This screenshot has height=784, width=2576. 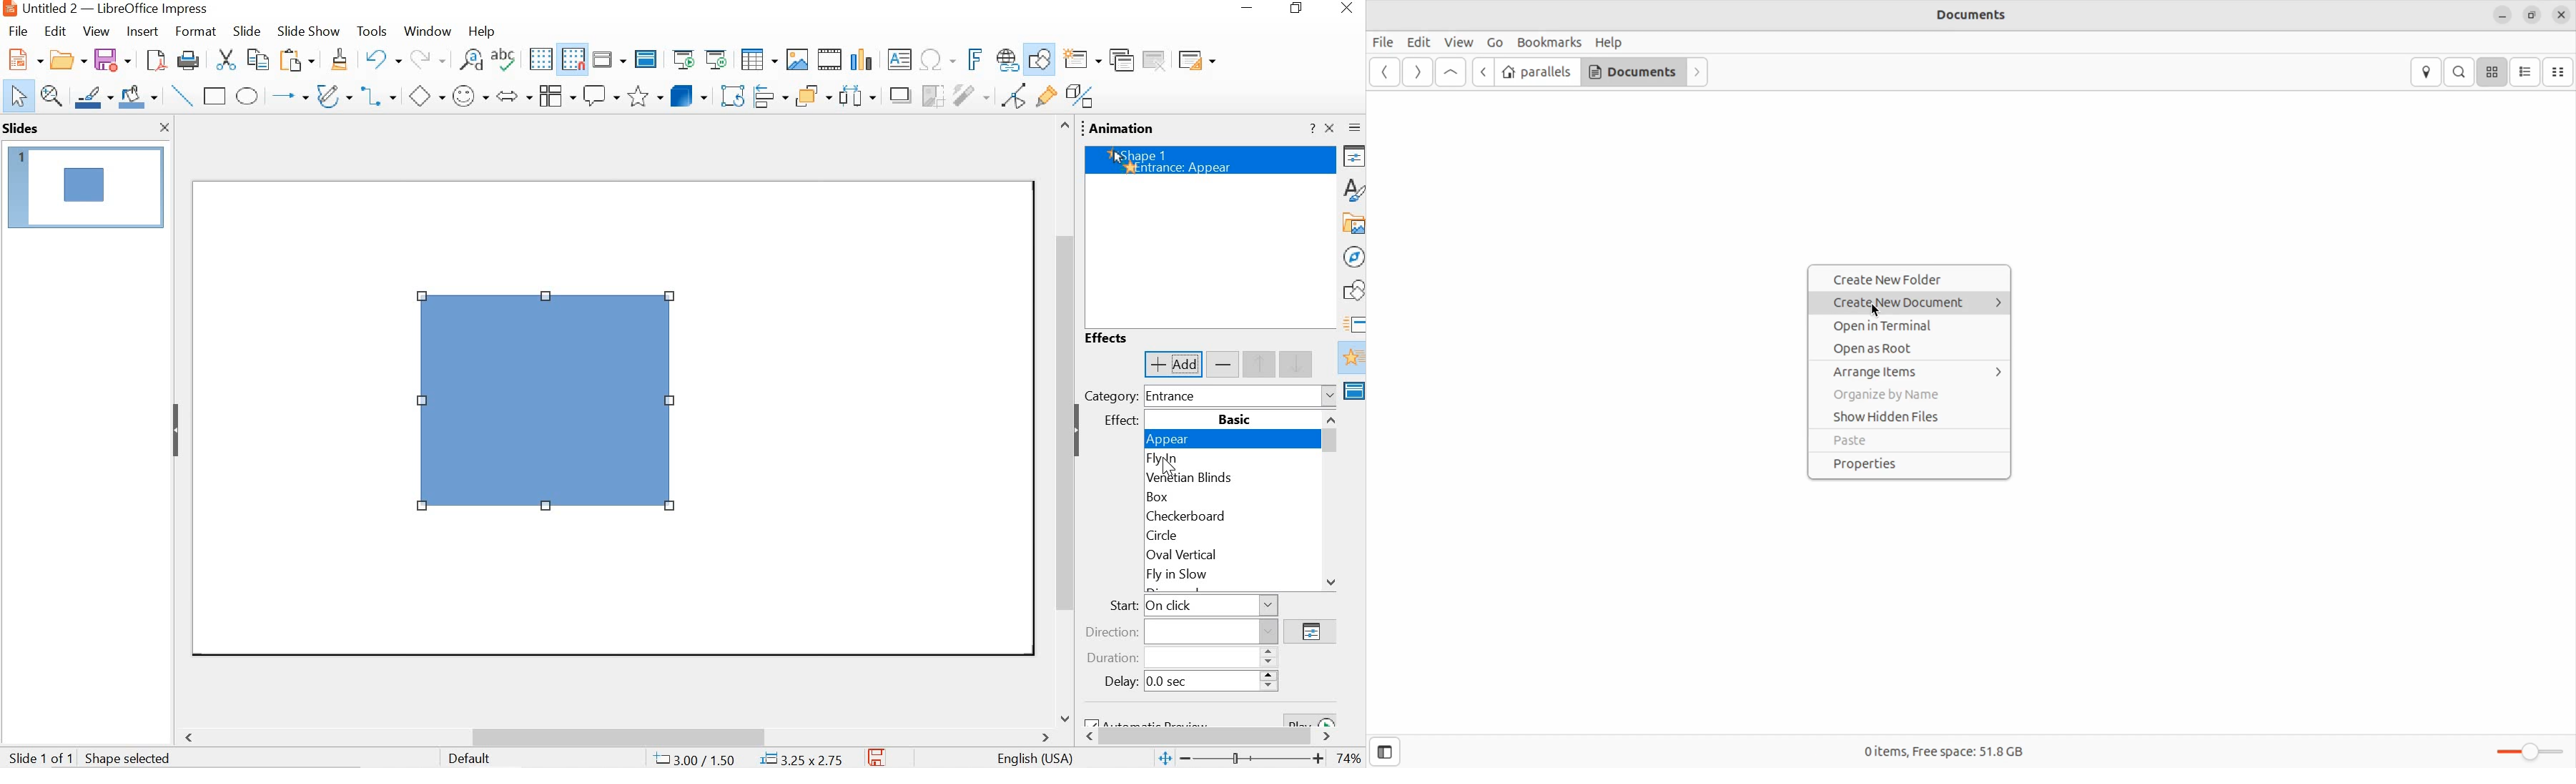 I want to click on Move down, so click(x=1063, y=715).